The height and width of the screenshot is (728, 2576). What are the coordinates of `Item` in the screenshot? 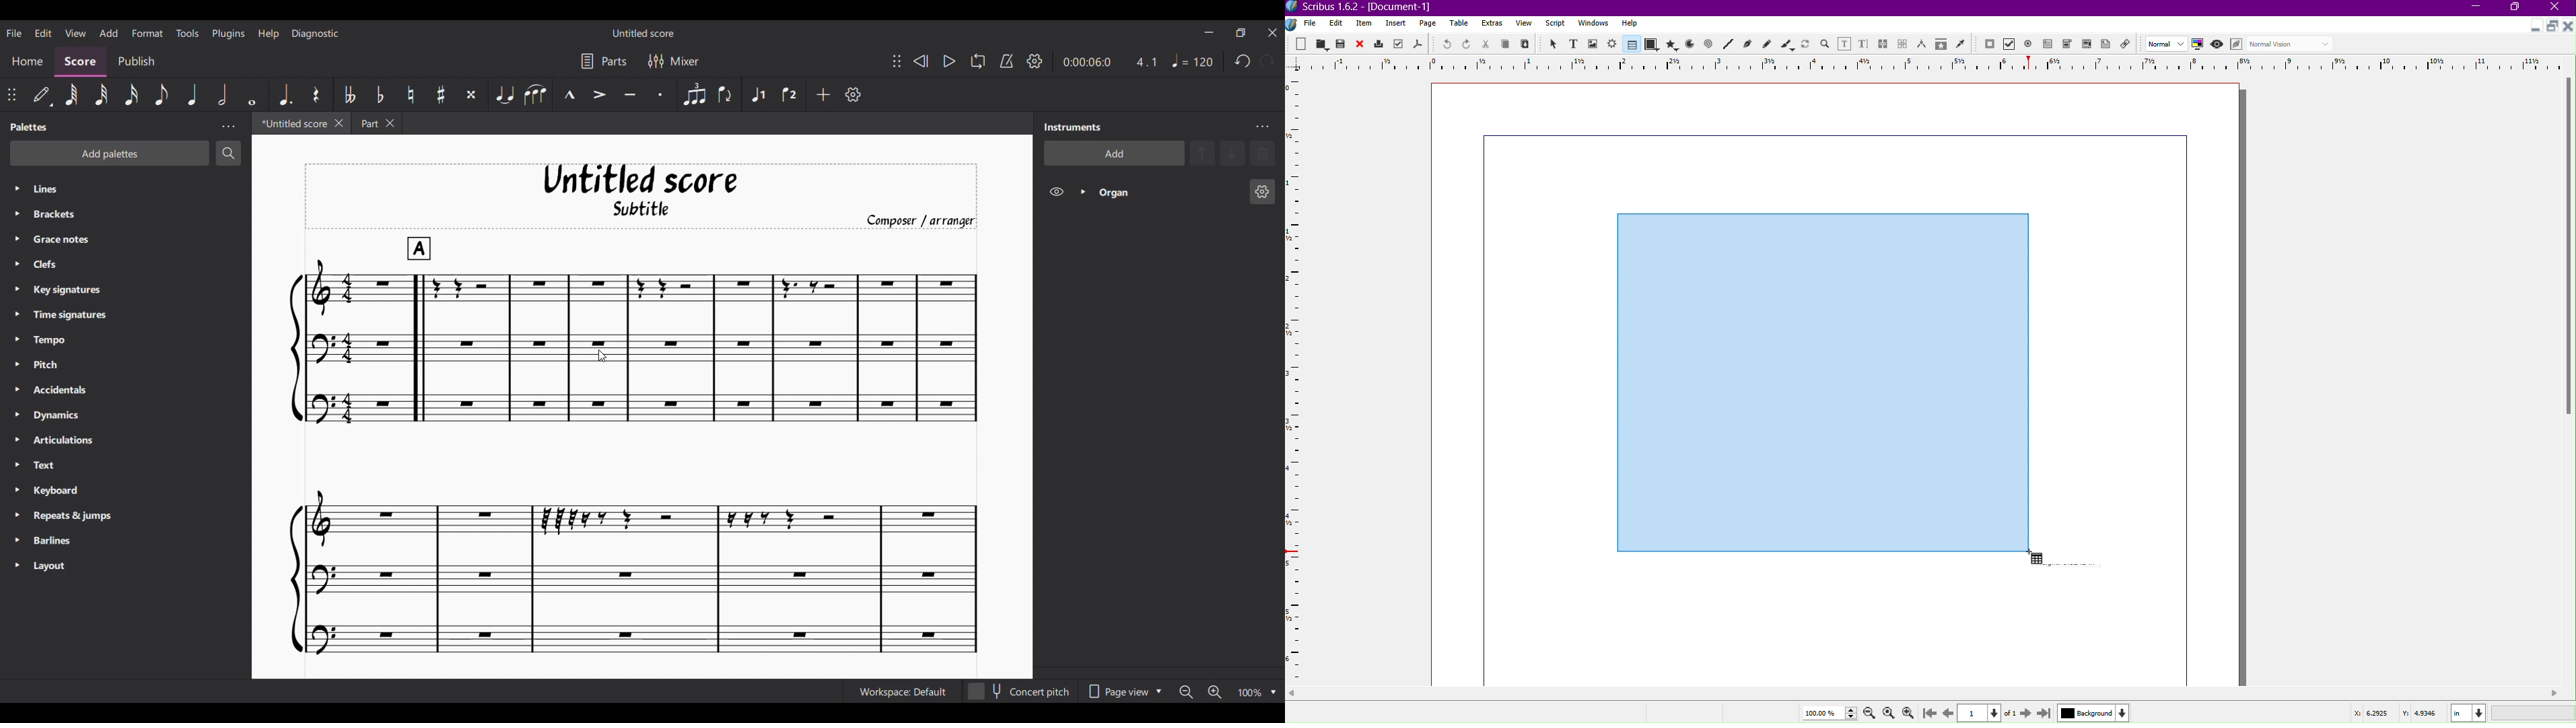 It's located at (1365, 24).